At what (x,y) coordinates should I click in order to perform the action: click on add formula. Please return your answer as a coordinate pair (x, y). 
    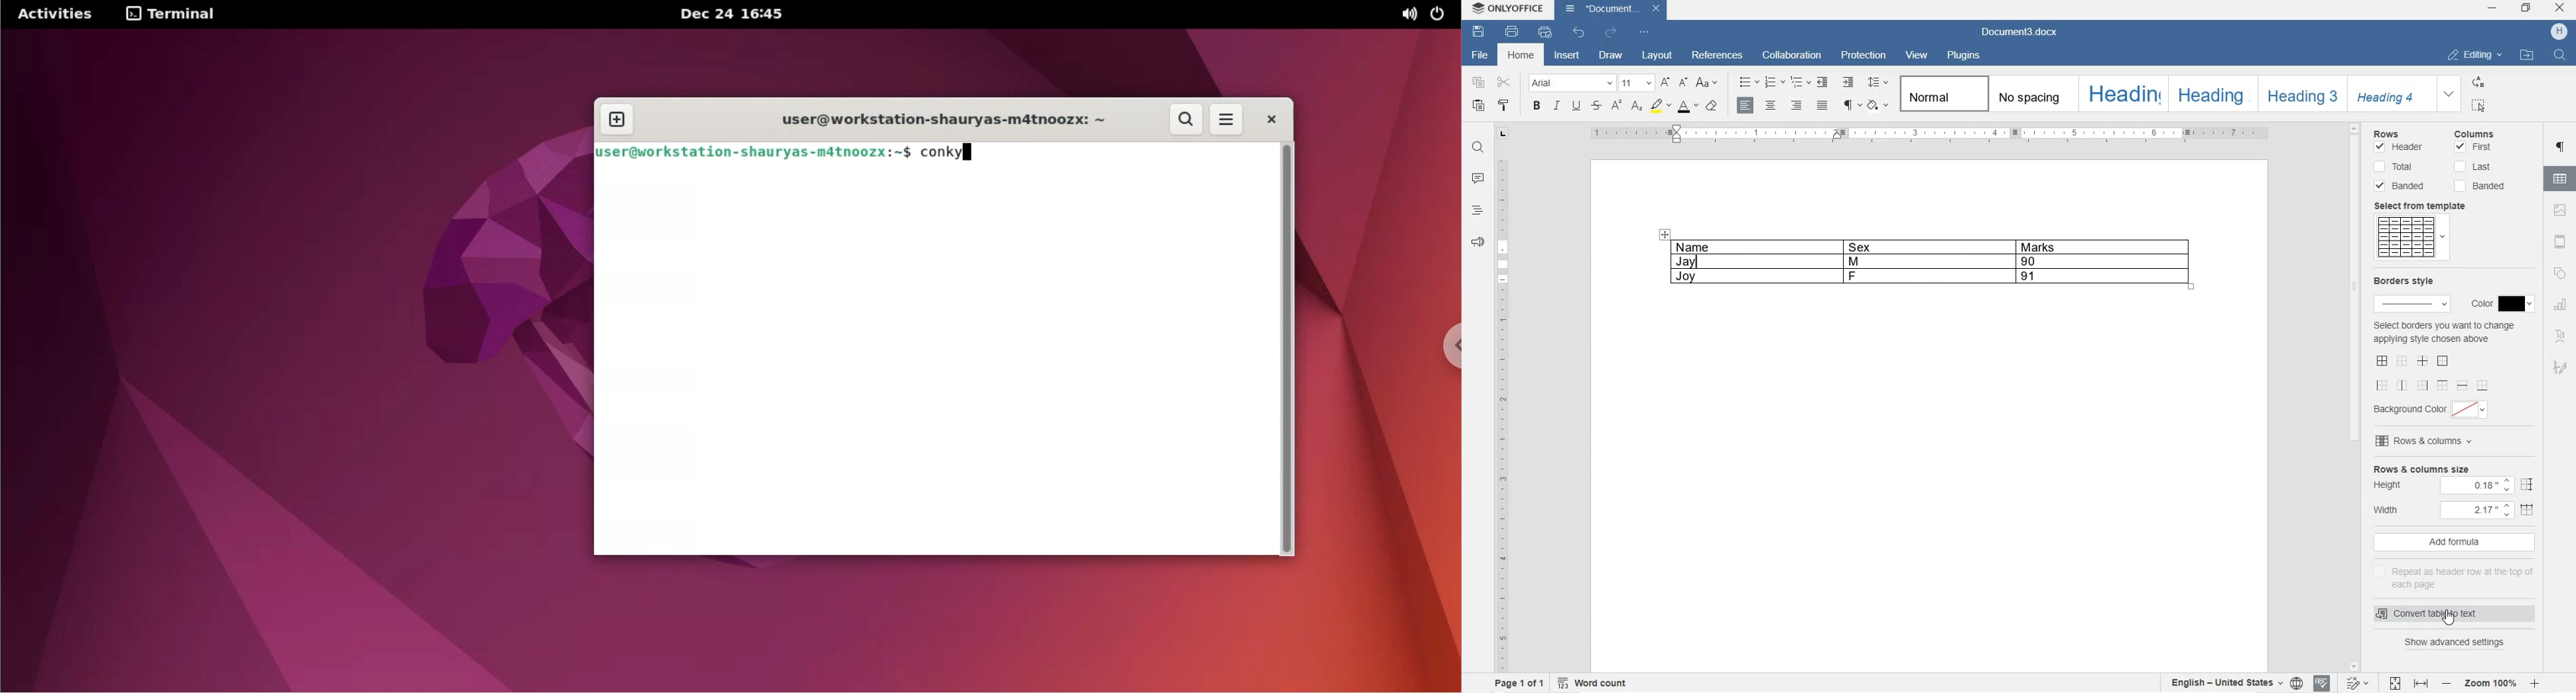
    Looking at the image, I should click on (2450, 543).